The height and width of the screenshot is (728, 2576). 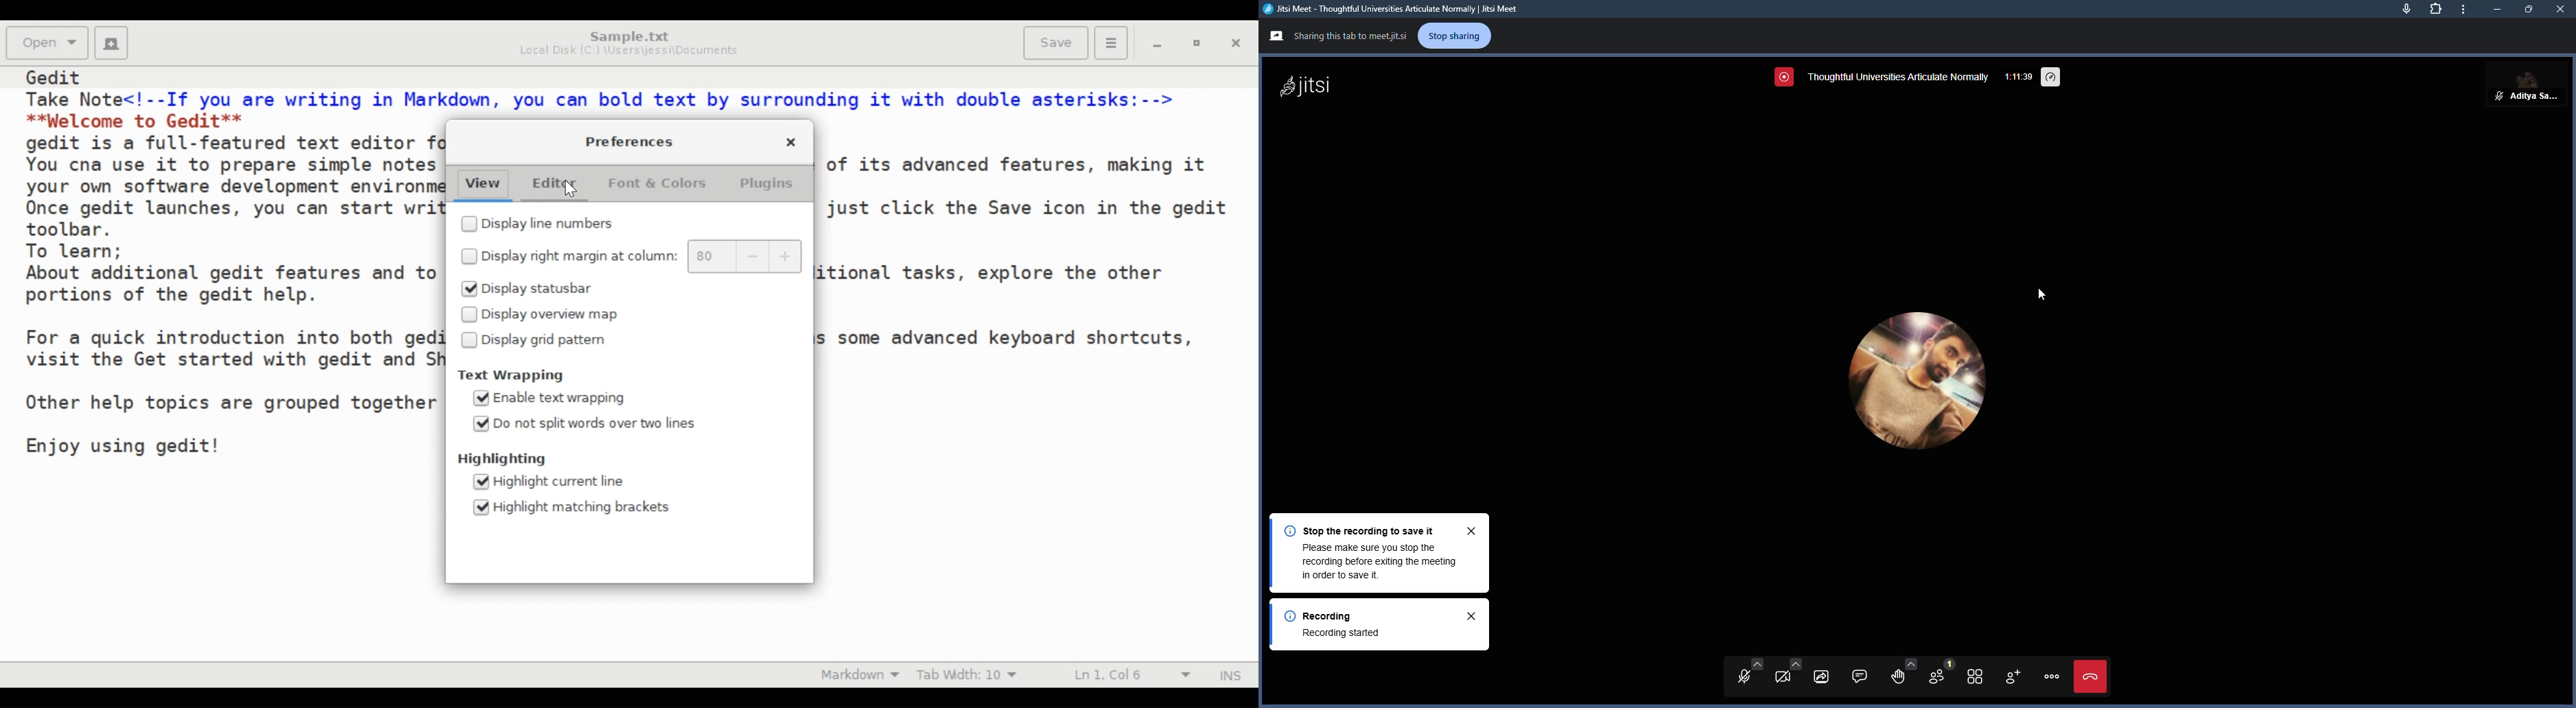 I want to click on View (Current), so click(x=485, y=185).